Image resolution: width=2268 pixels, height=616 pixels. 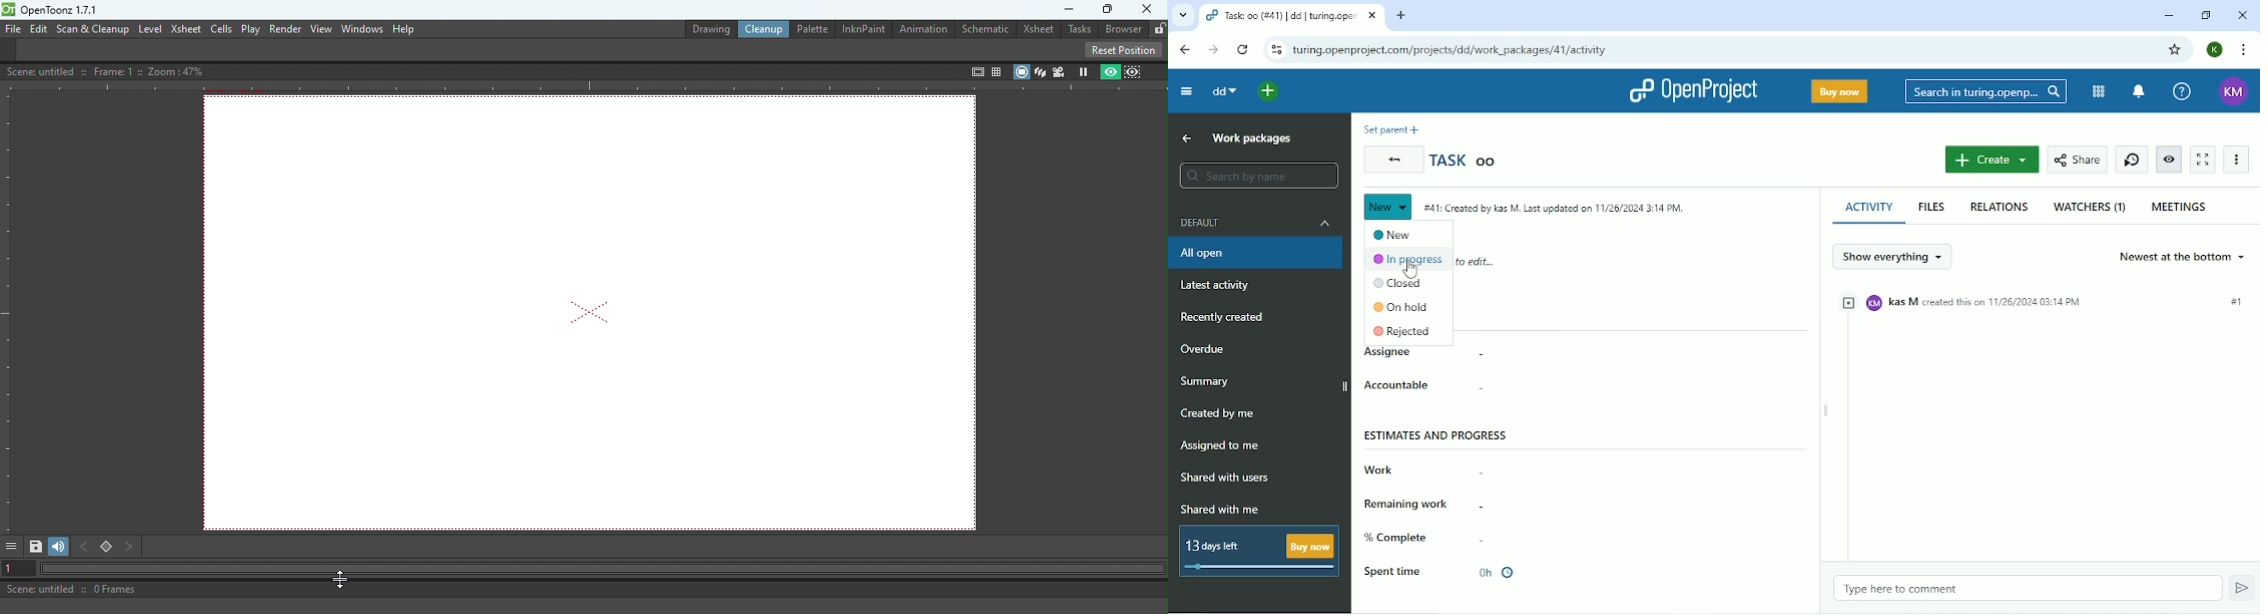 I want to click on MEETINGS, so click(x=2180, y=206).